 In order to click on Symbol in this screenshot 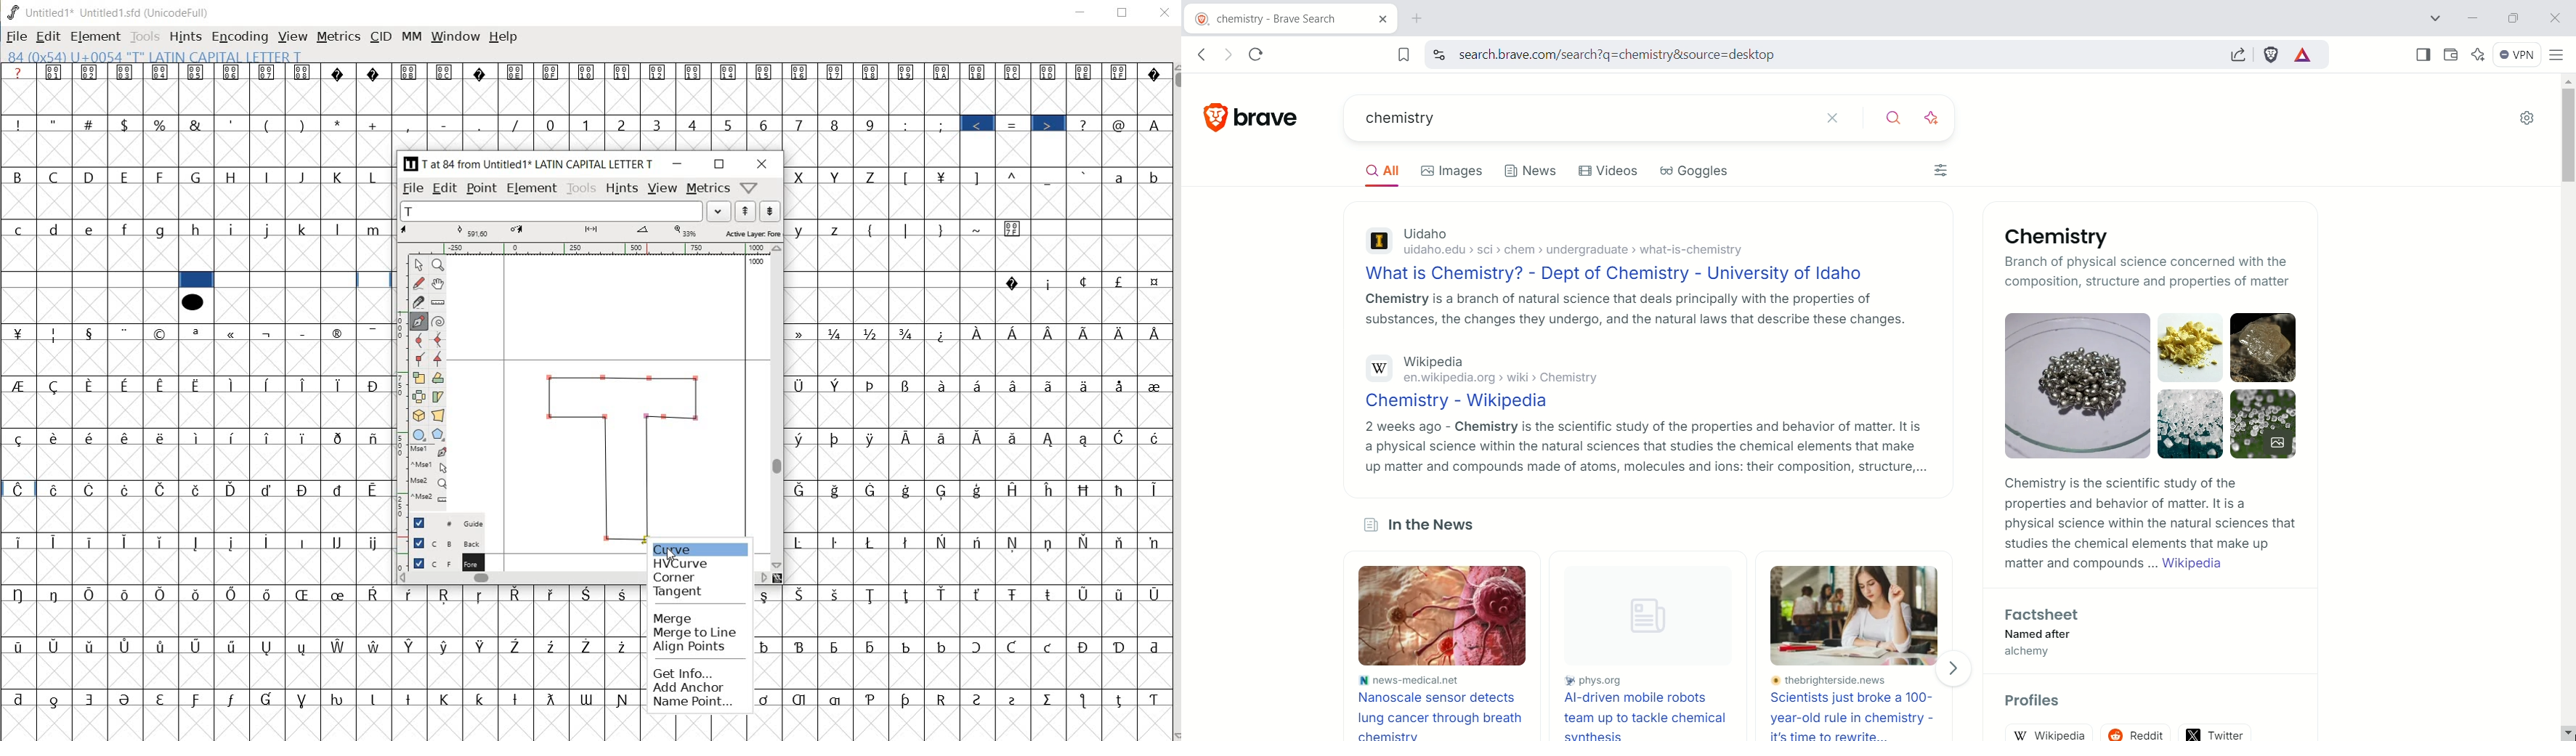, I will do `click(373, 437)`.